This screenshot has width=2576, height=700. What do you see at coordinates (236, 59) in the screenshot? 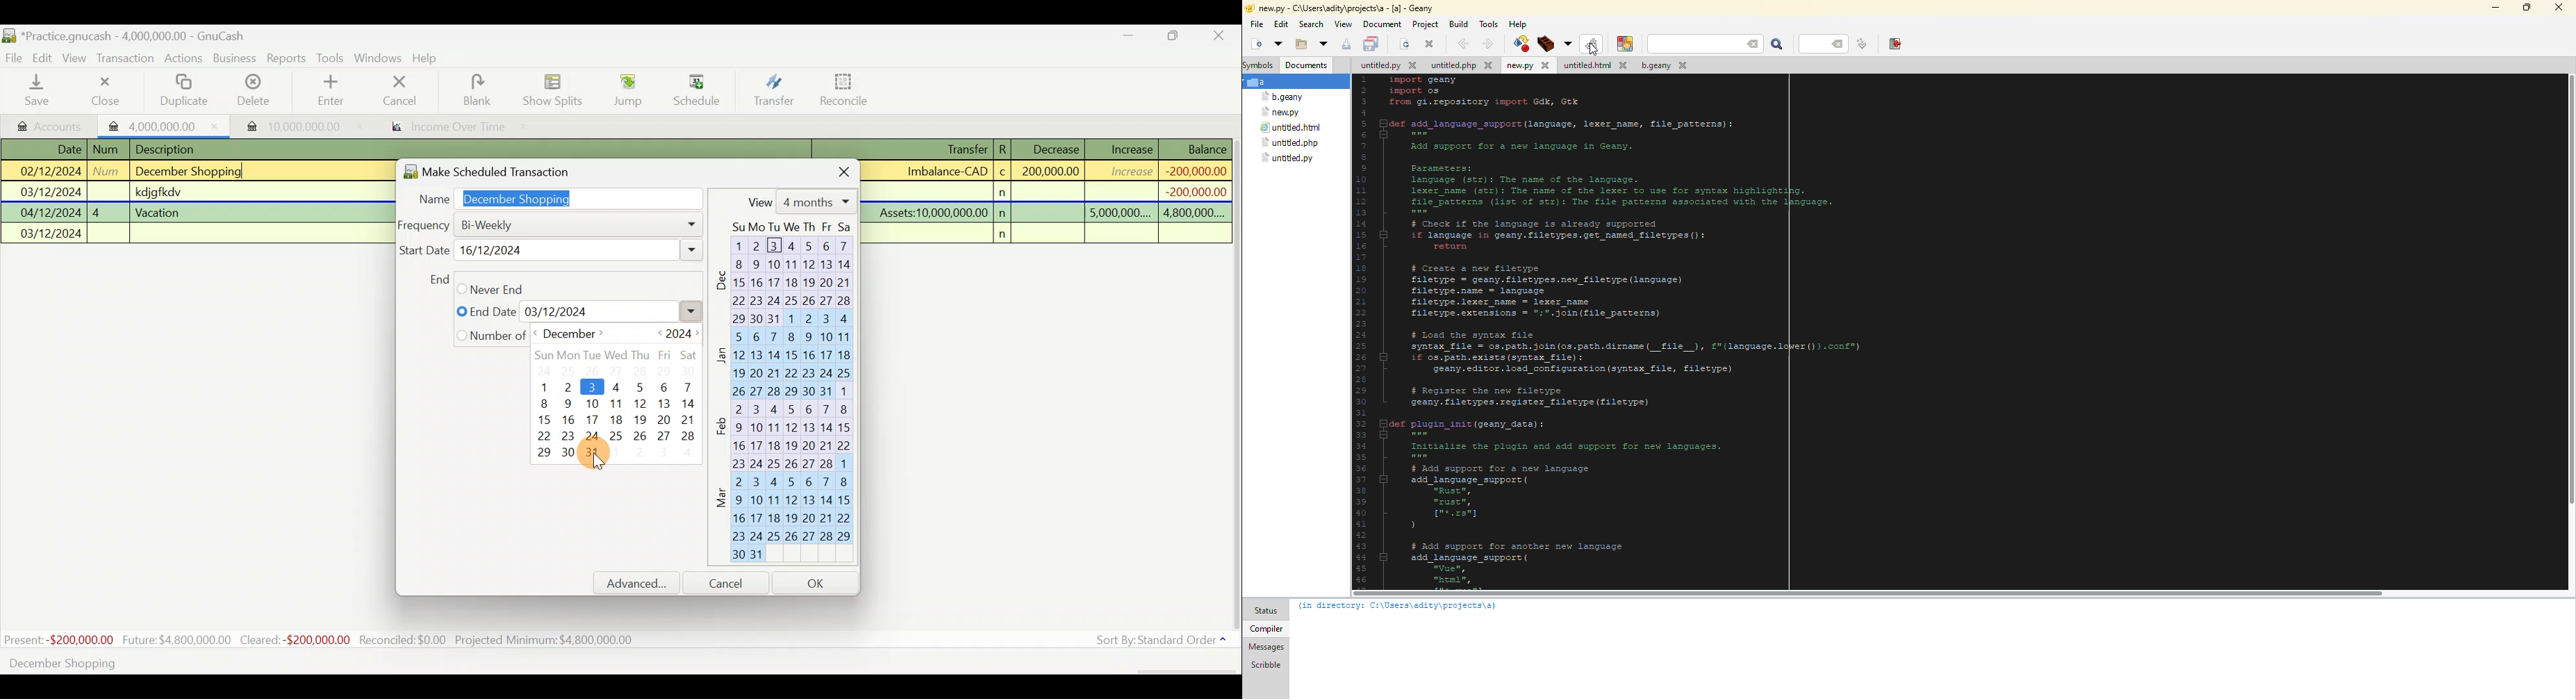
I see `Business` at bounding box center [236, 59].